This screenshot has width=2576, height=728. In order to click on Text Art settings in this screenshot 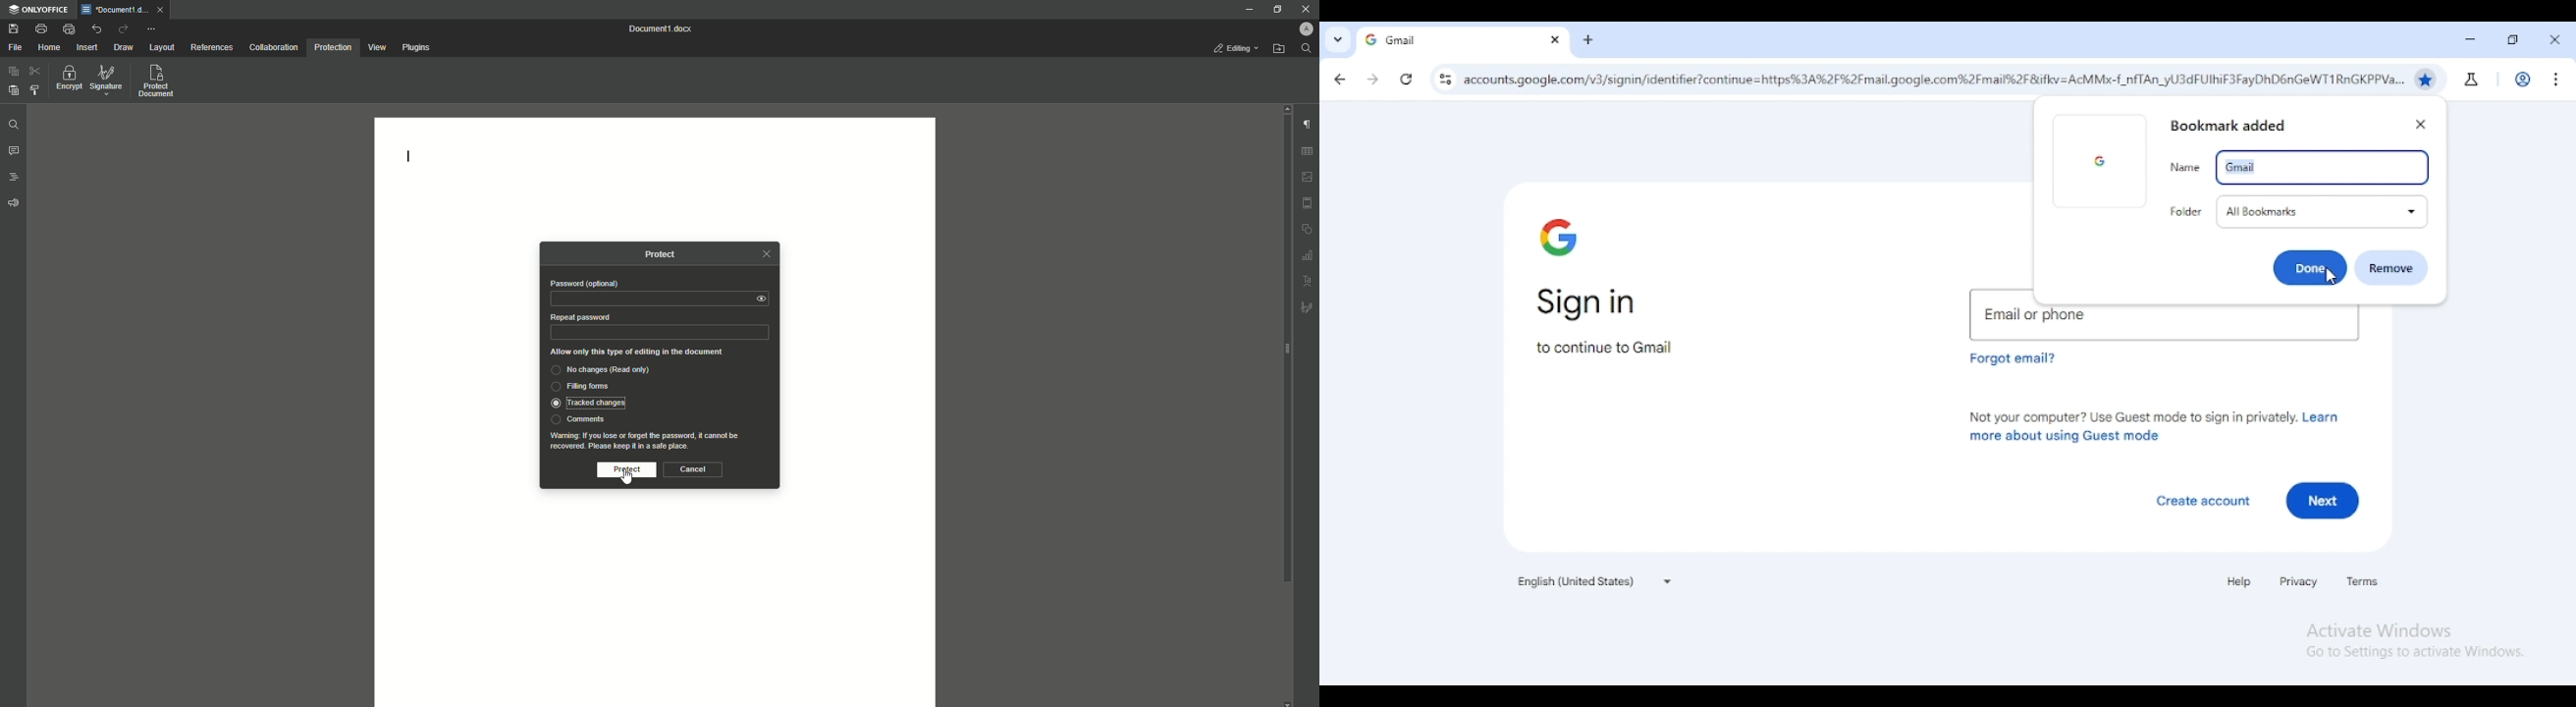, I will do `click(1308, 281)`.